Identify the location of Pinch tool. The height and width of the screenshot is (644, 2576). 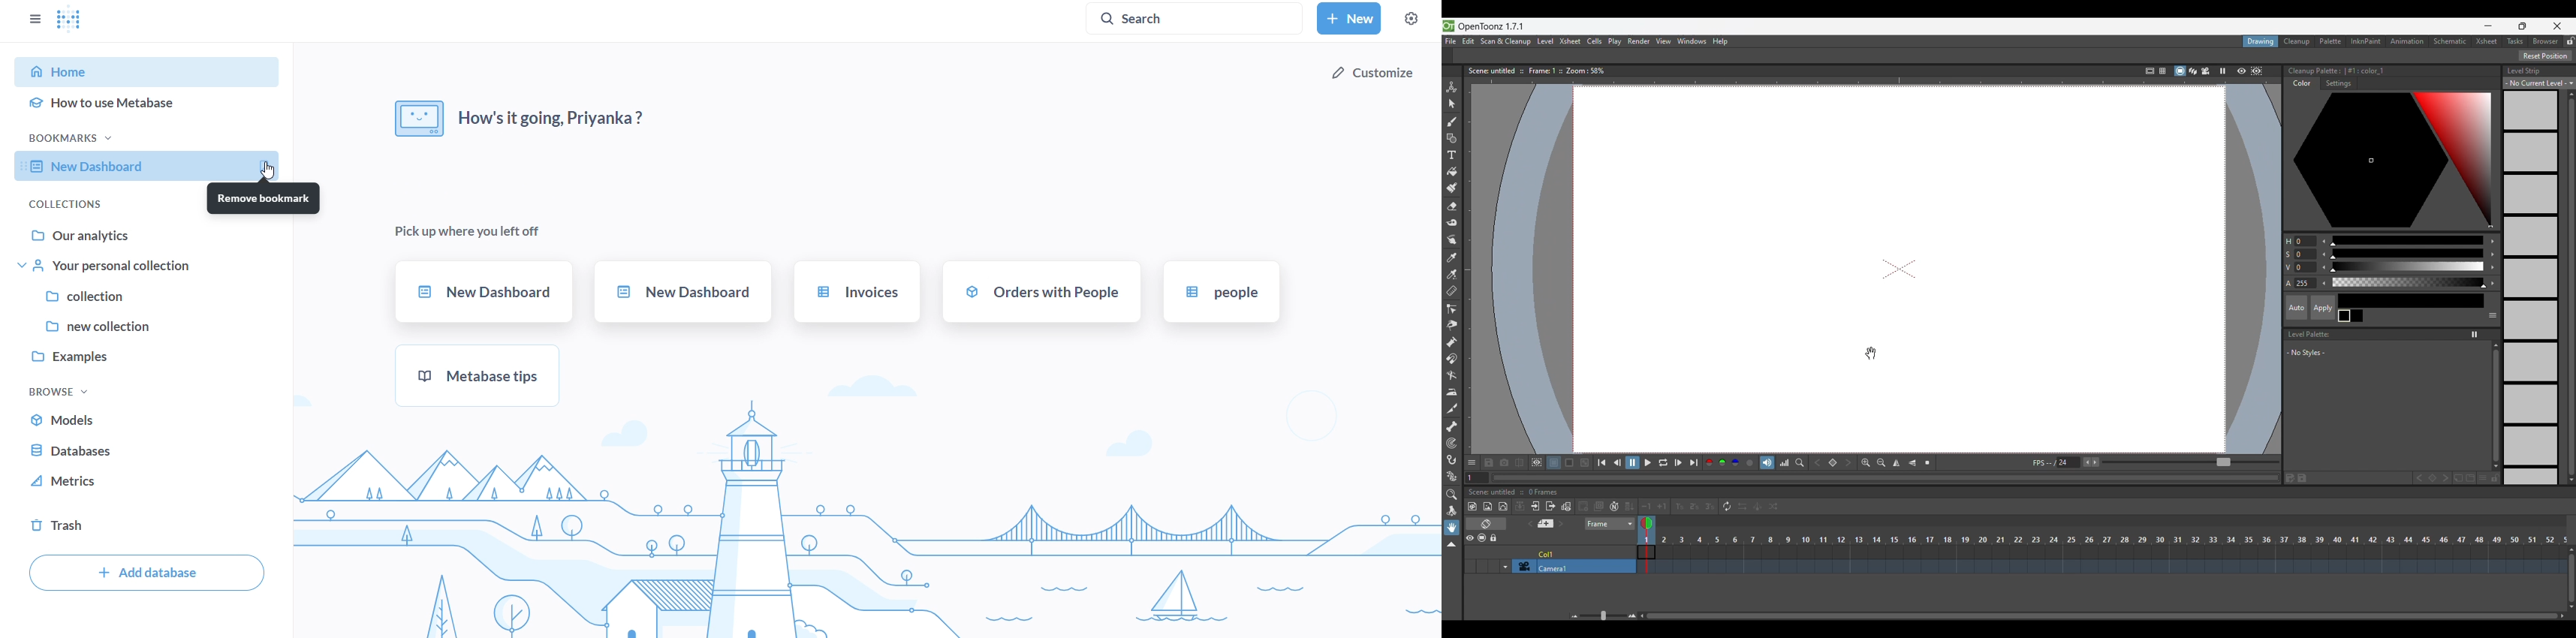
(1451, 325).